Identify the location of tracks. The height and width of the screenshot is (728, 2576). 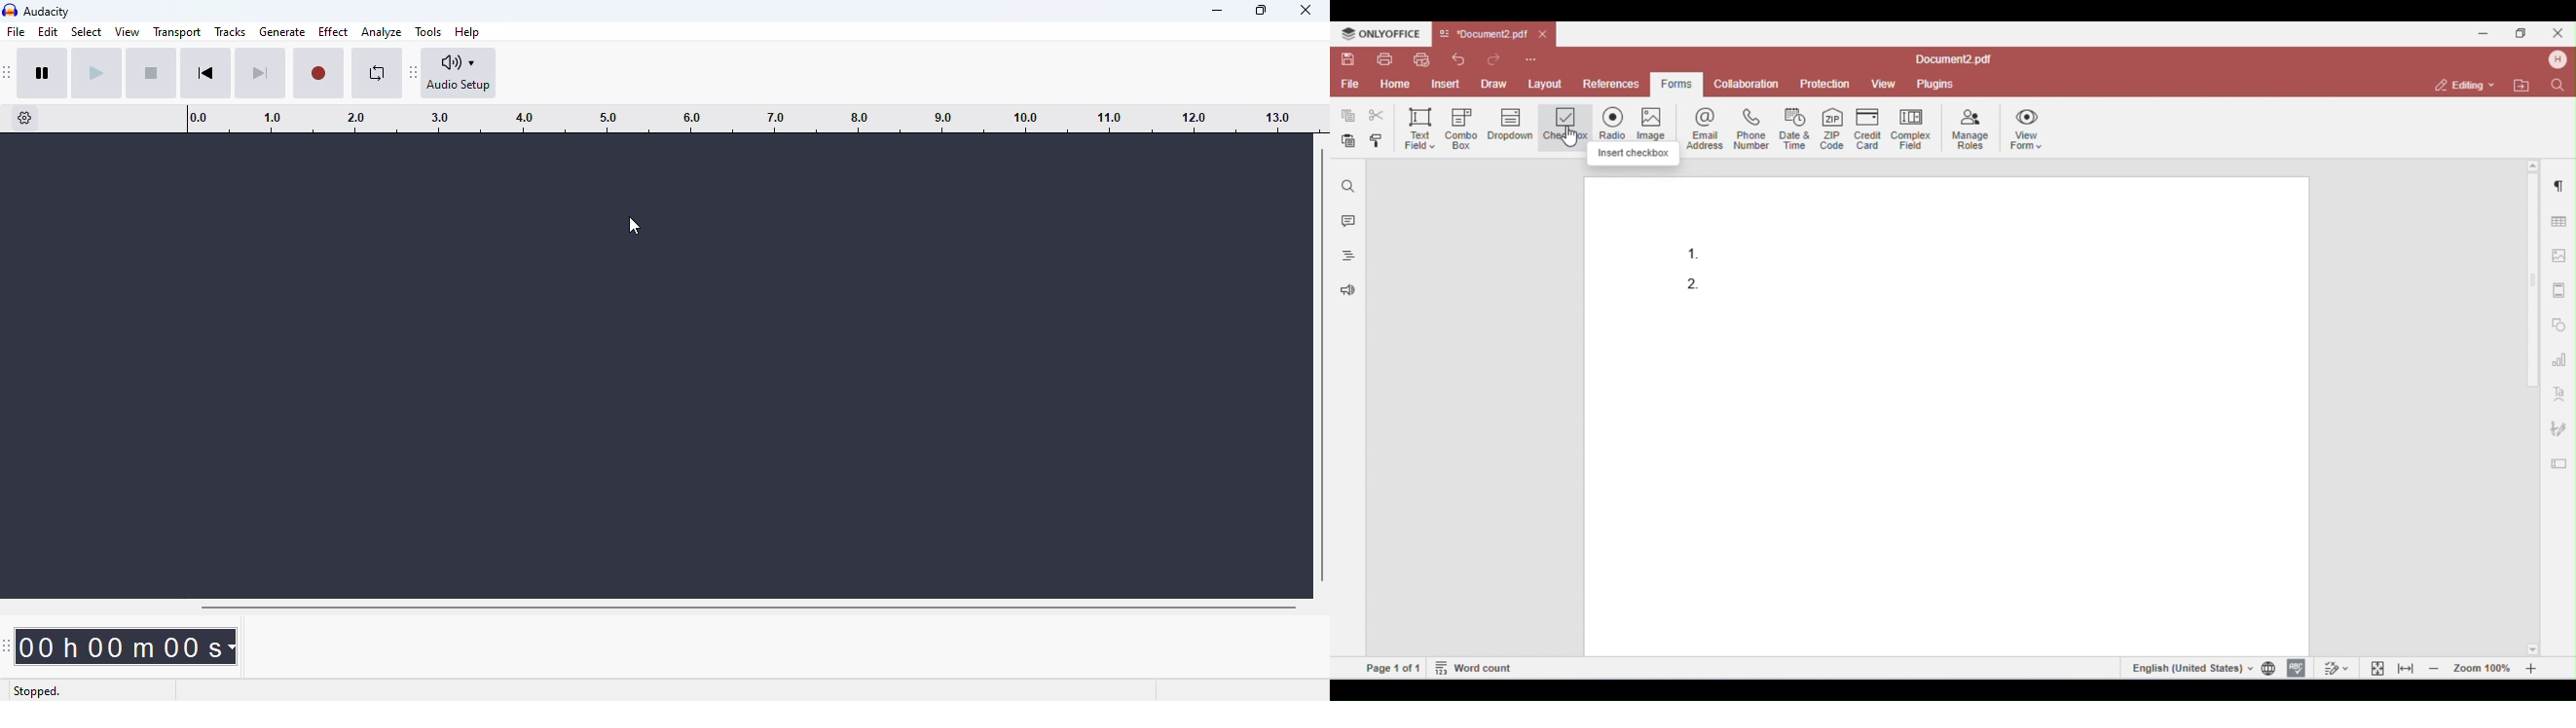
(230, 32).